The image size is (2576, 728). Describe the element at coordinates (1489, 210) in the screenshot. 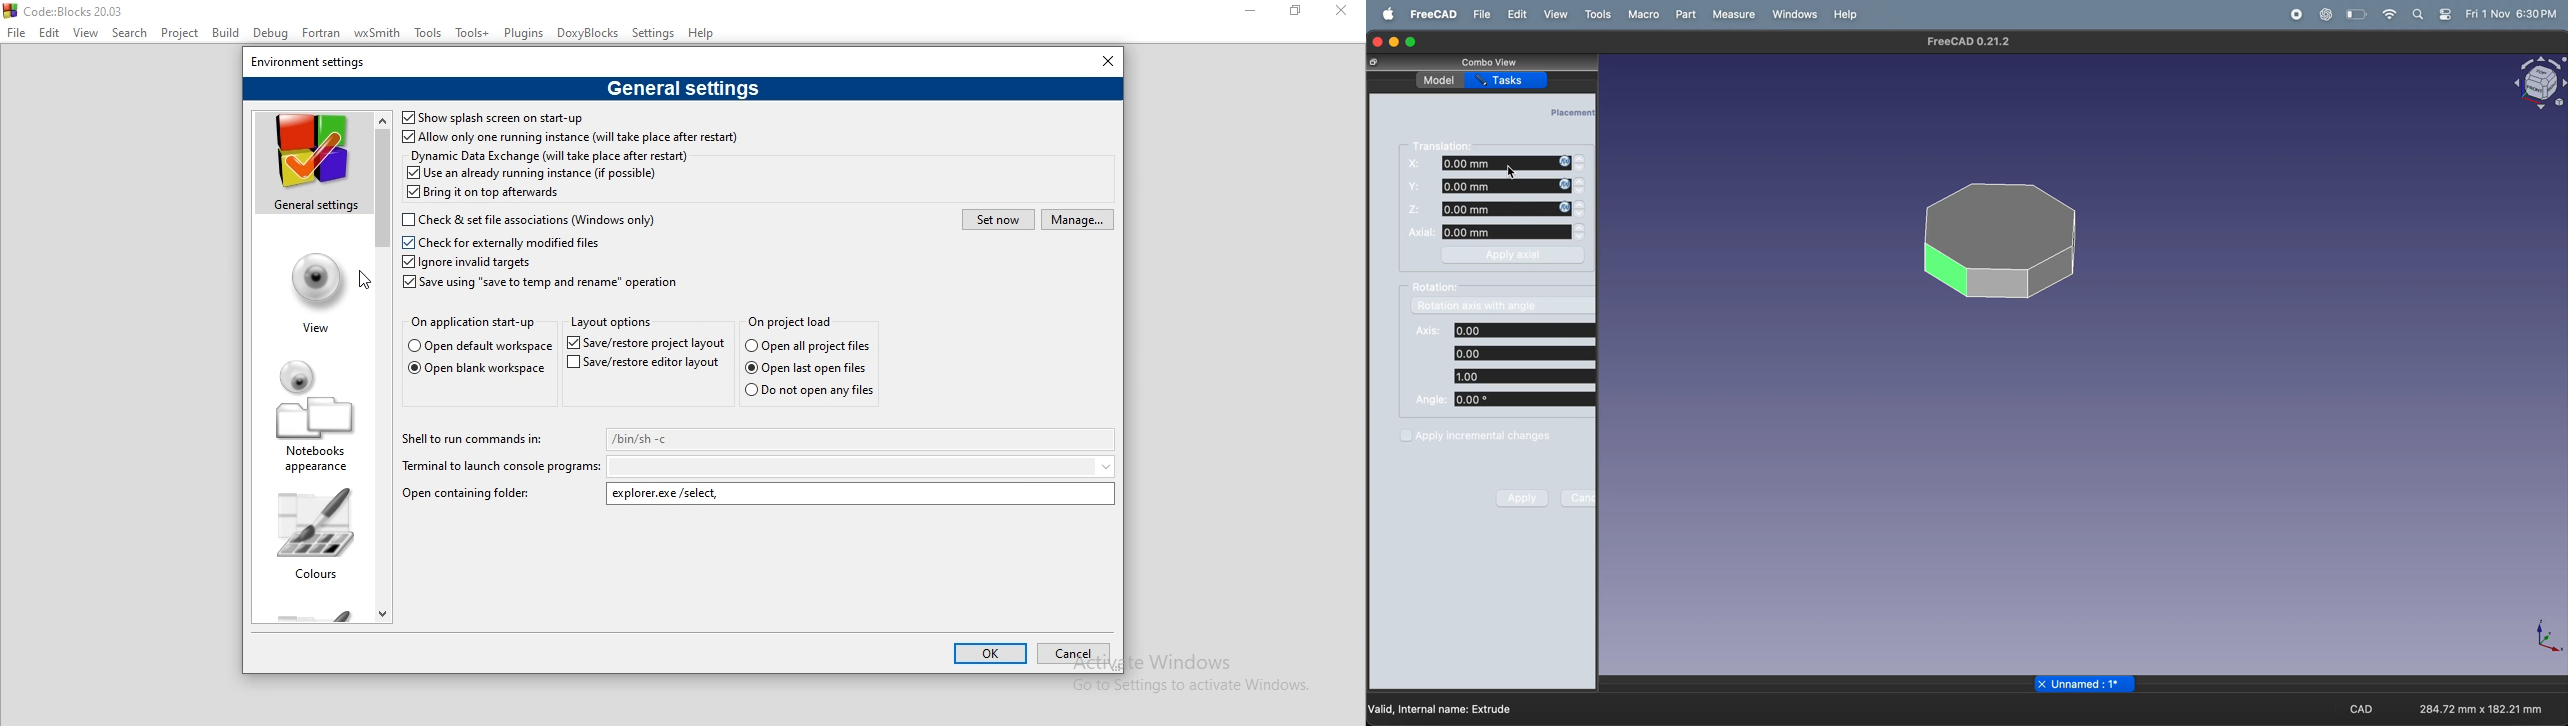

I see `Z: 0.00 mm` at that location.